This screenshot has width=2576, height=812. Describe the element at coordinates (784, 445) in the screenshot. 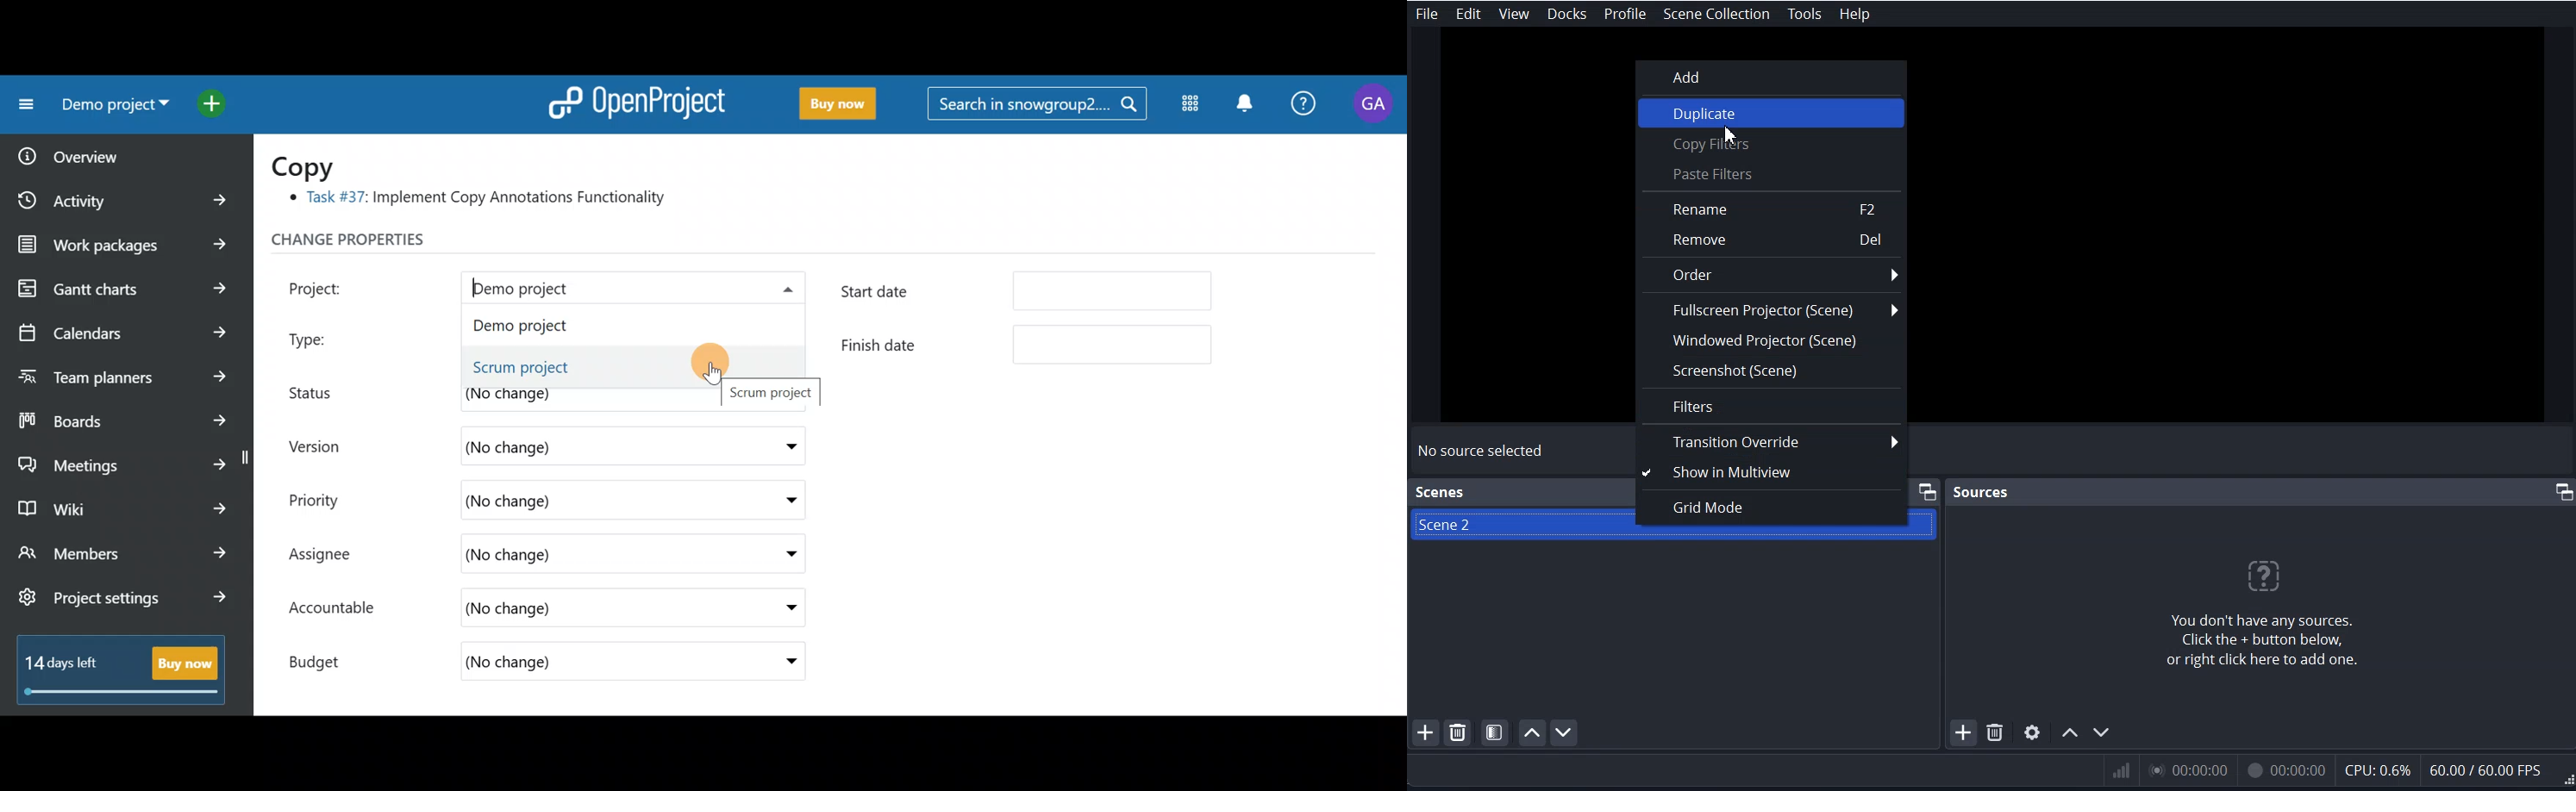

I see `Version drop down` at that location.